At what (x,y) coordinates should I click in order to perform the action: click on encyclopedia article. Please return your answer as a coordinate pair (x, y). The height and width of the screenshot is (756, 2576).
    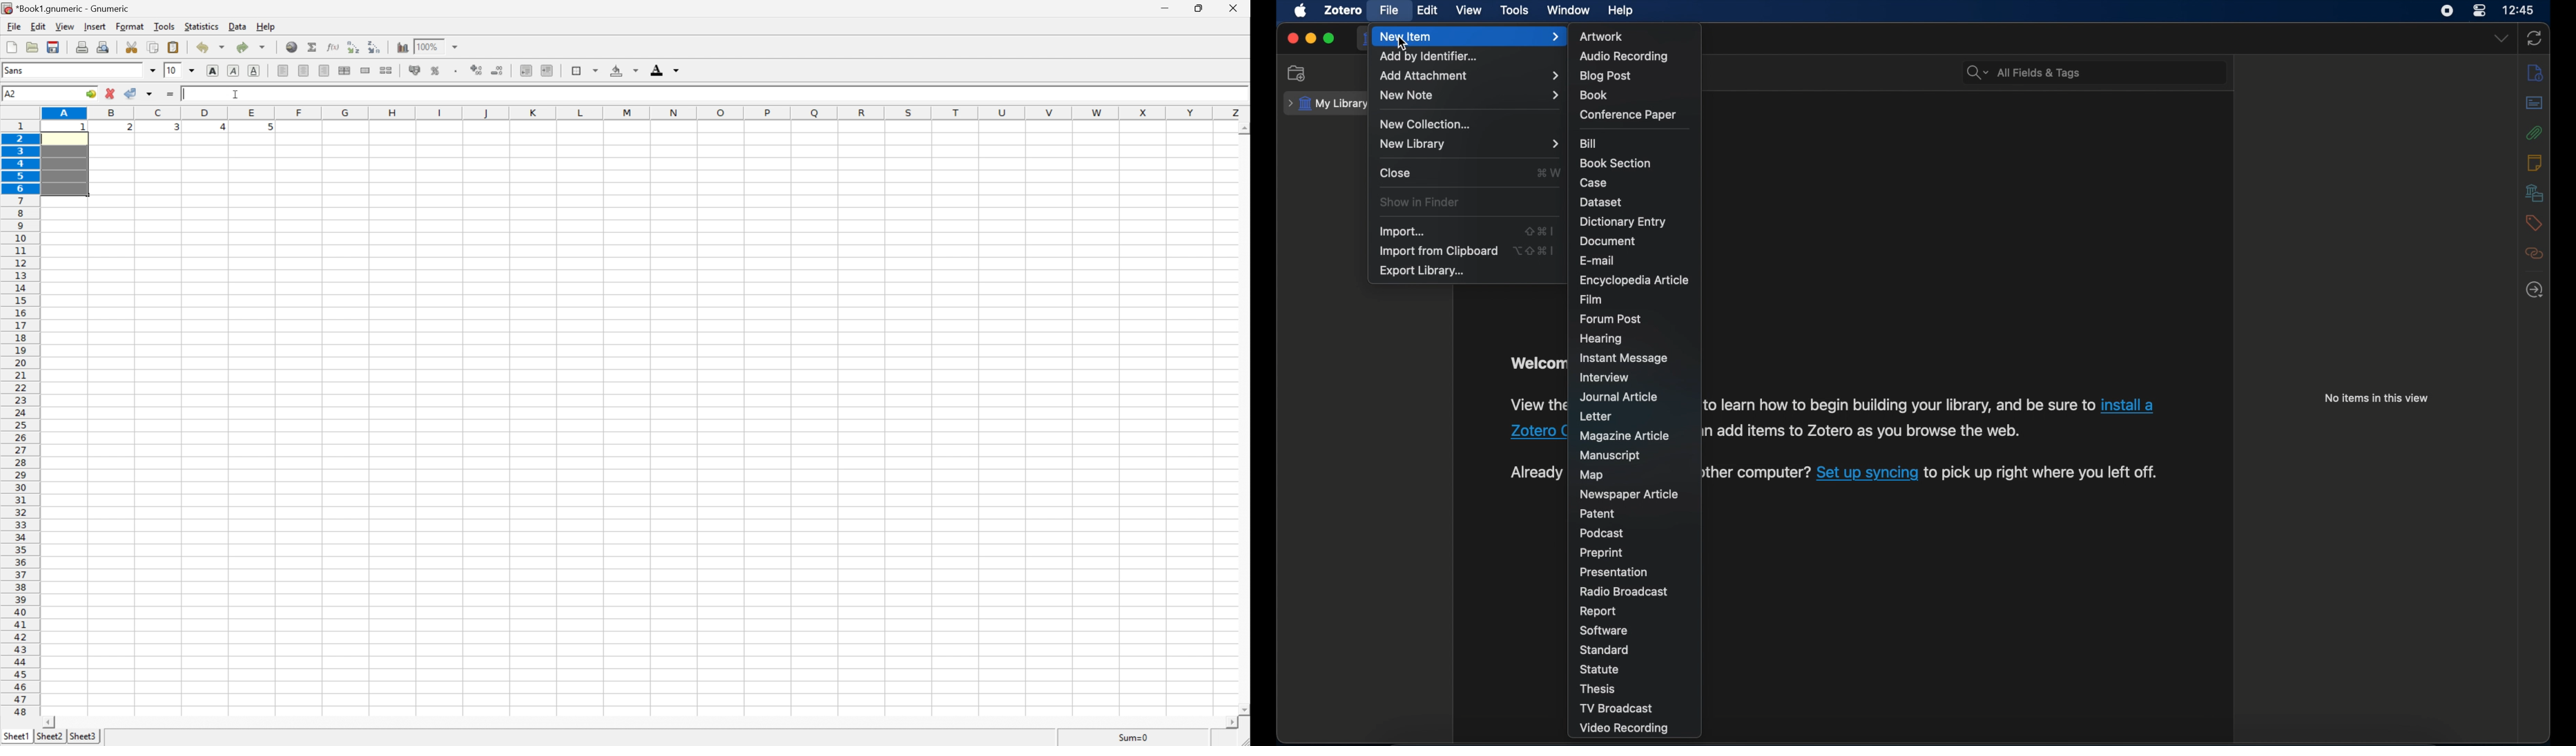
    Looking at the image, I should click on (1633, 280).